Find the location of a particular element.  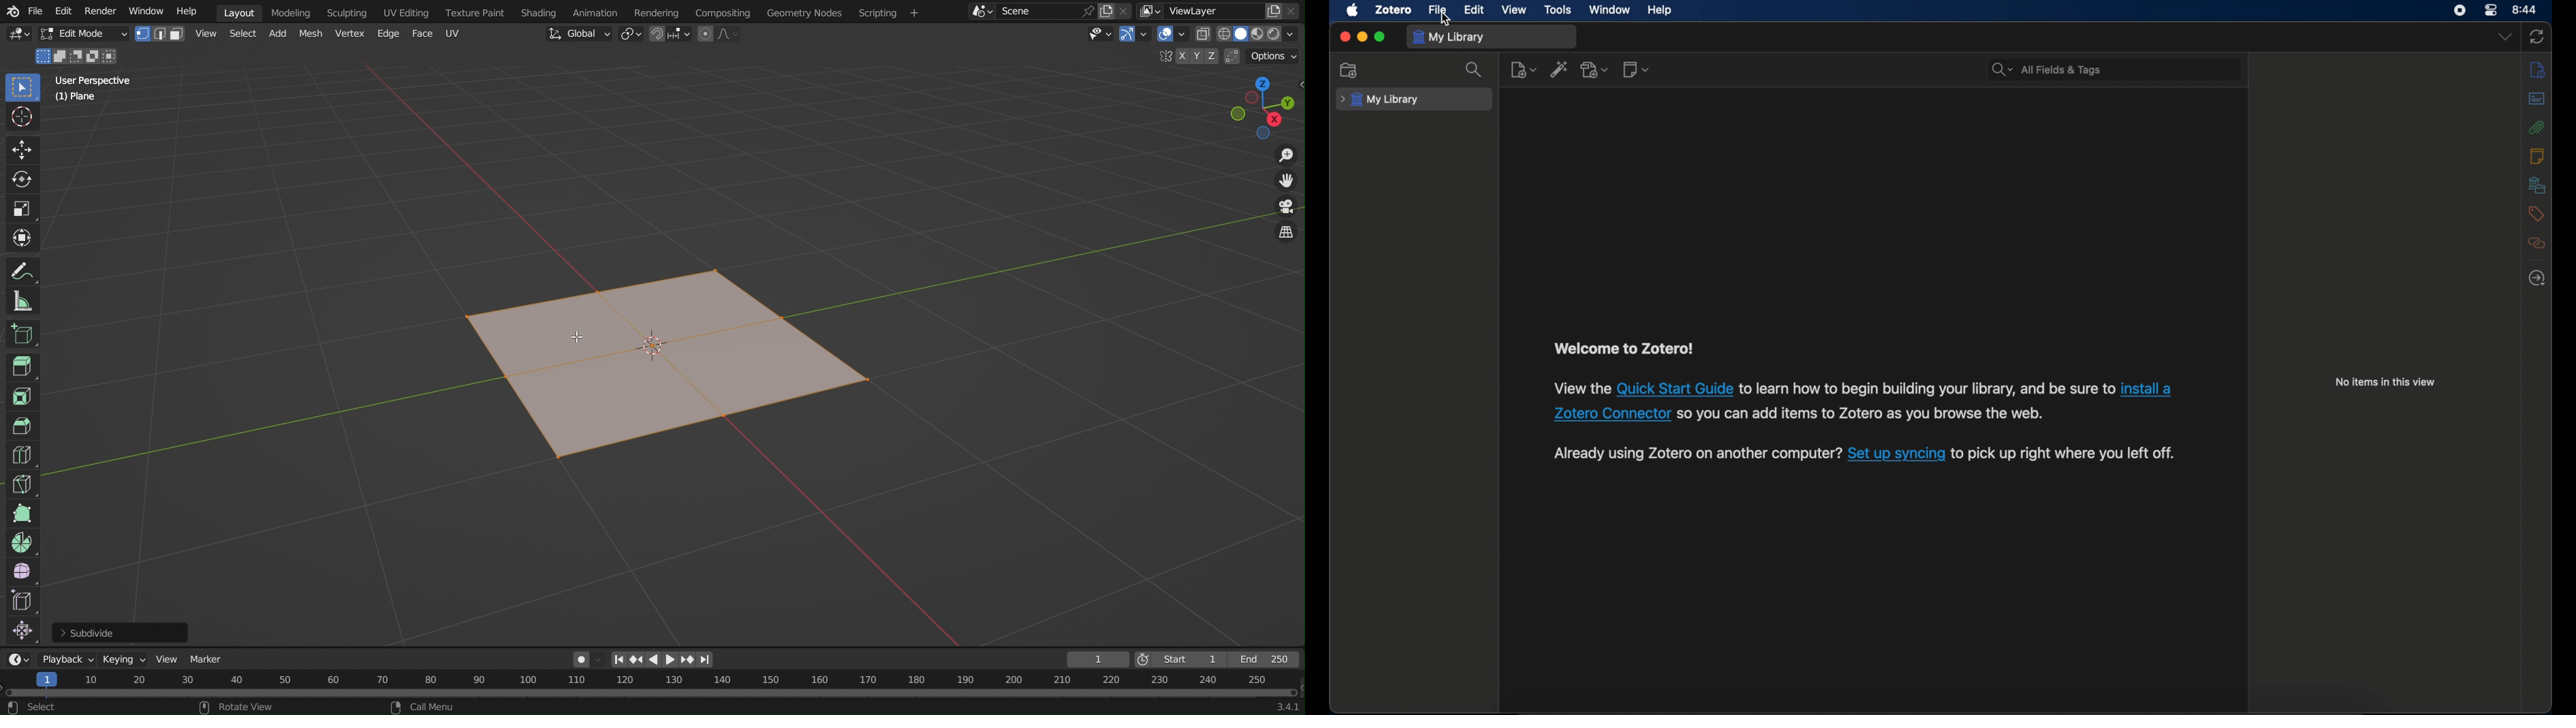

my library is located at coordinates (1380, 100).